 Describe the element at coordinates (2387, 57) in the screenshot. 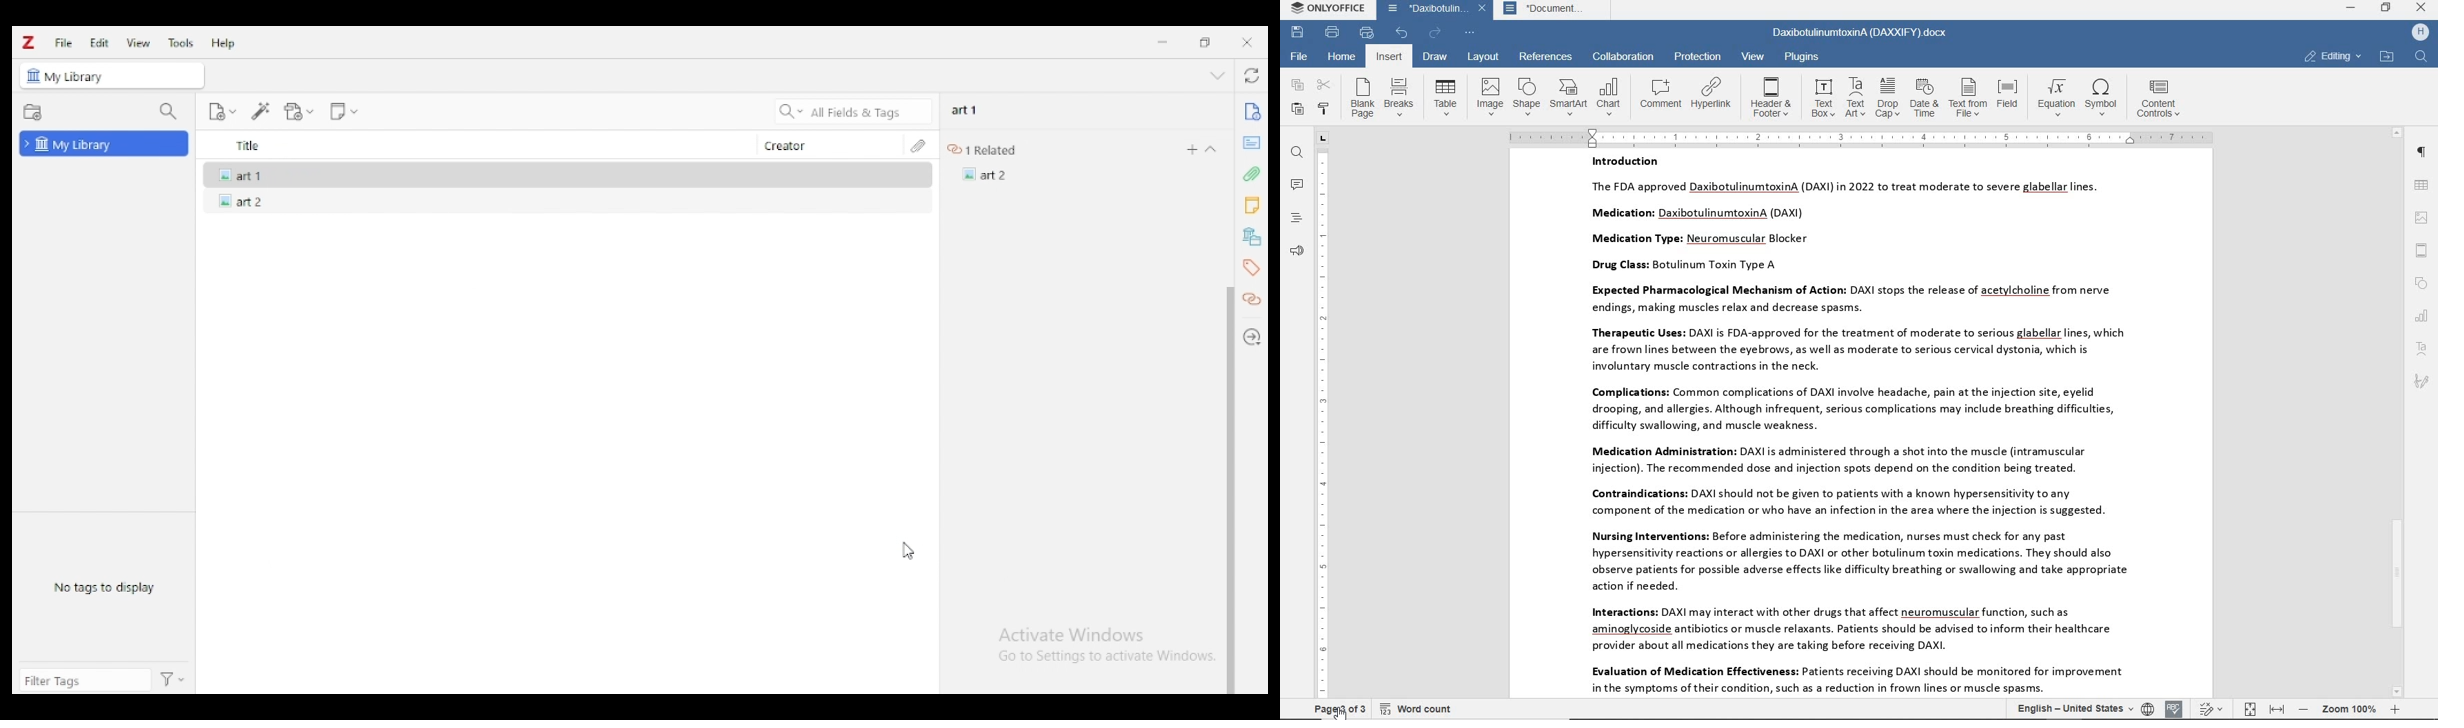

I see `open file location` at that location.